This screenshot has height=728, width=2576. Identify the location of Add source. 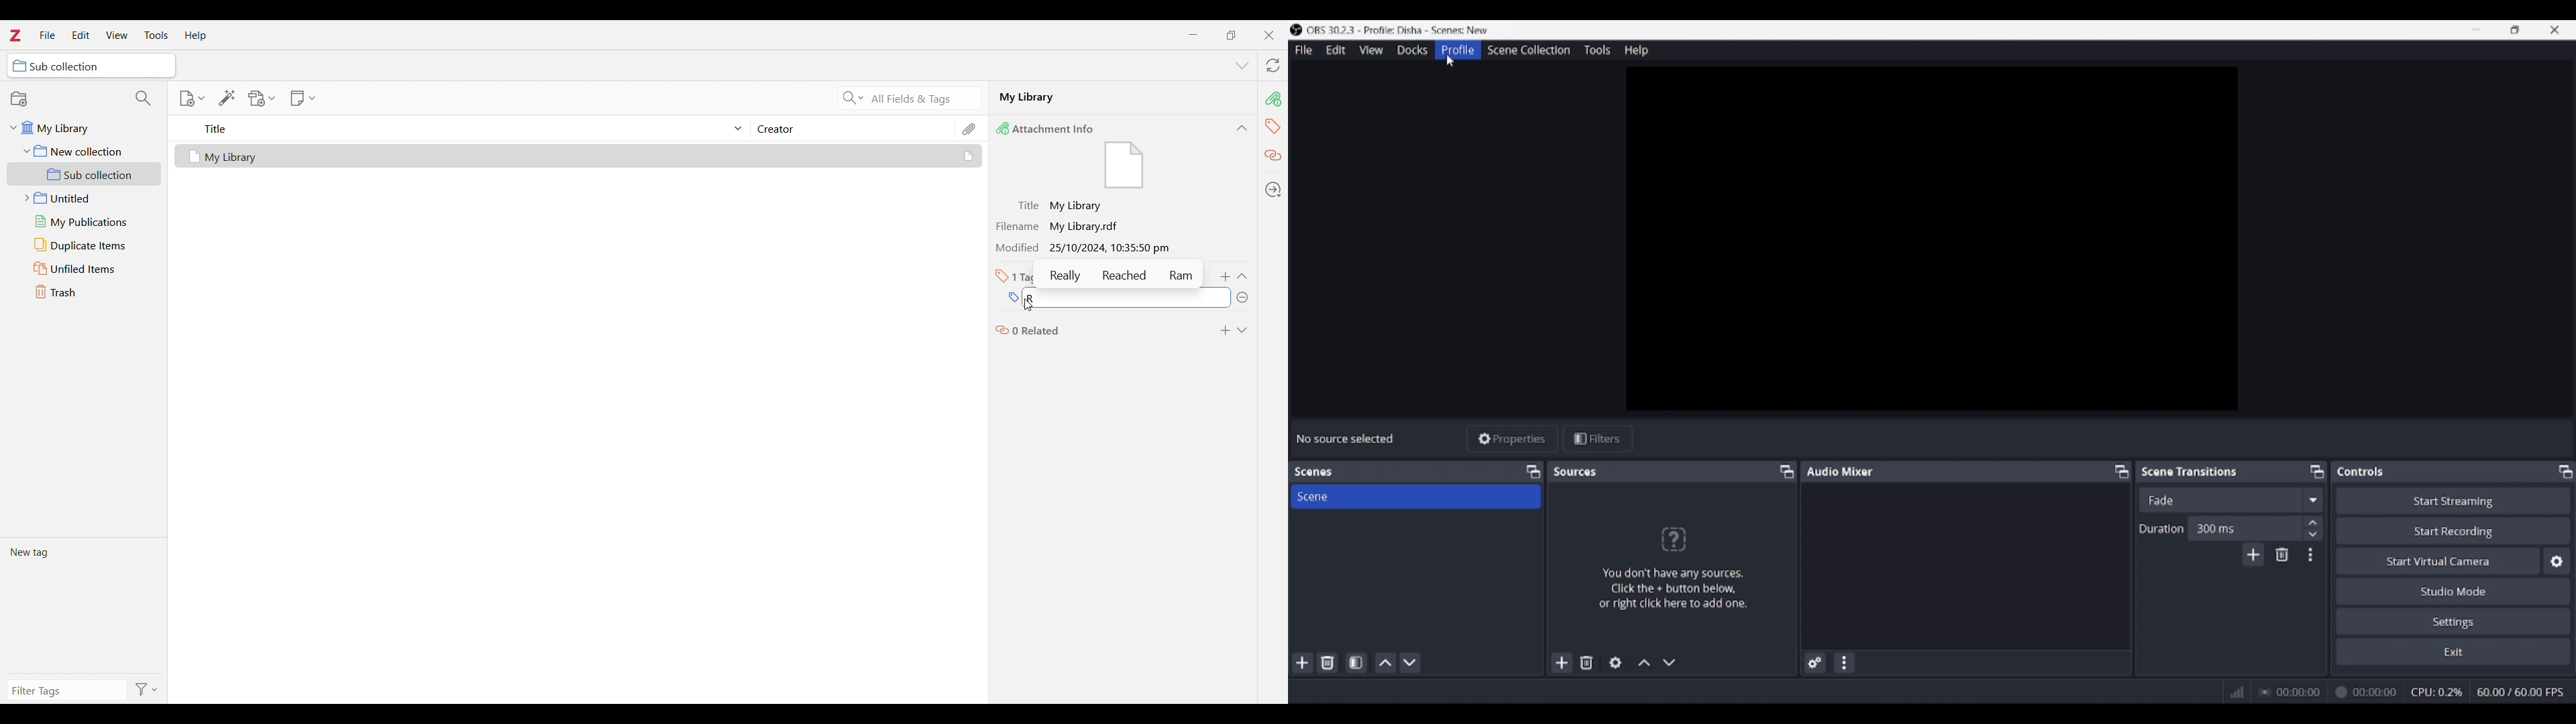
(1562, 662).